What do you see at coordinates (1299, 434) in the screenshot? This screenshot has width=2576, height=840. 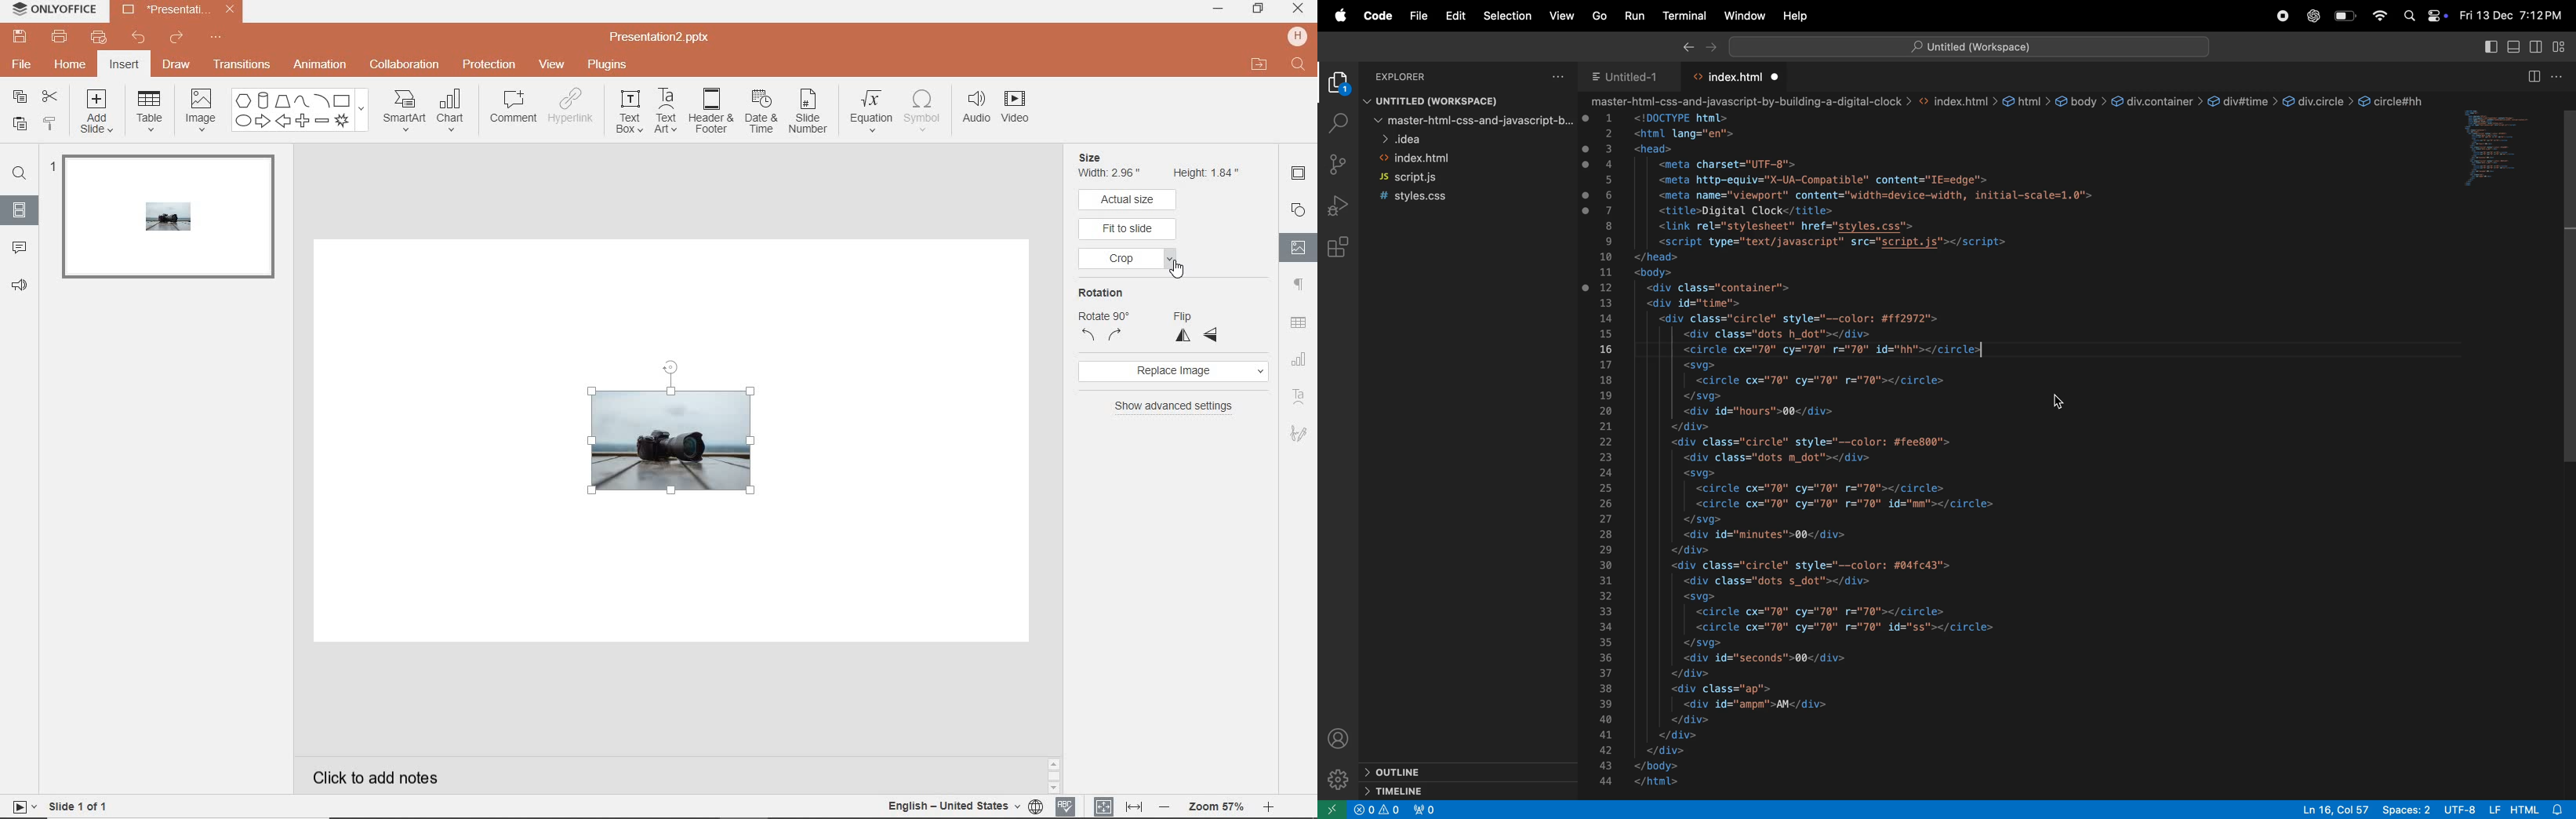 I see `signature` at bounding box center [1299, 434].